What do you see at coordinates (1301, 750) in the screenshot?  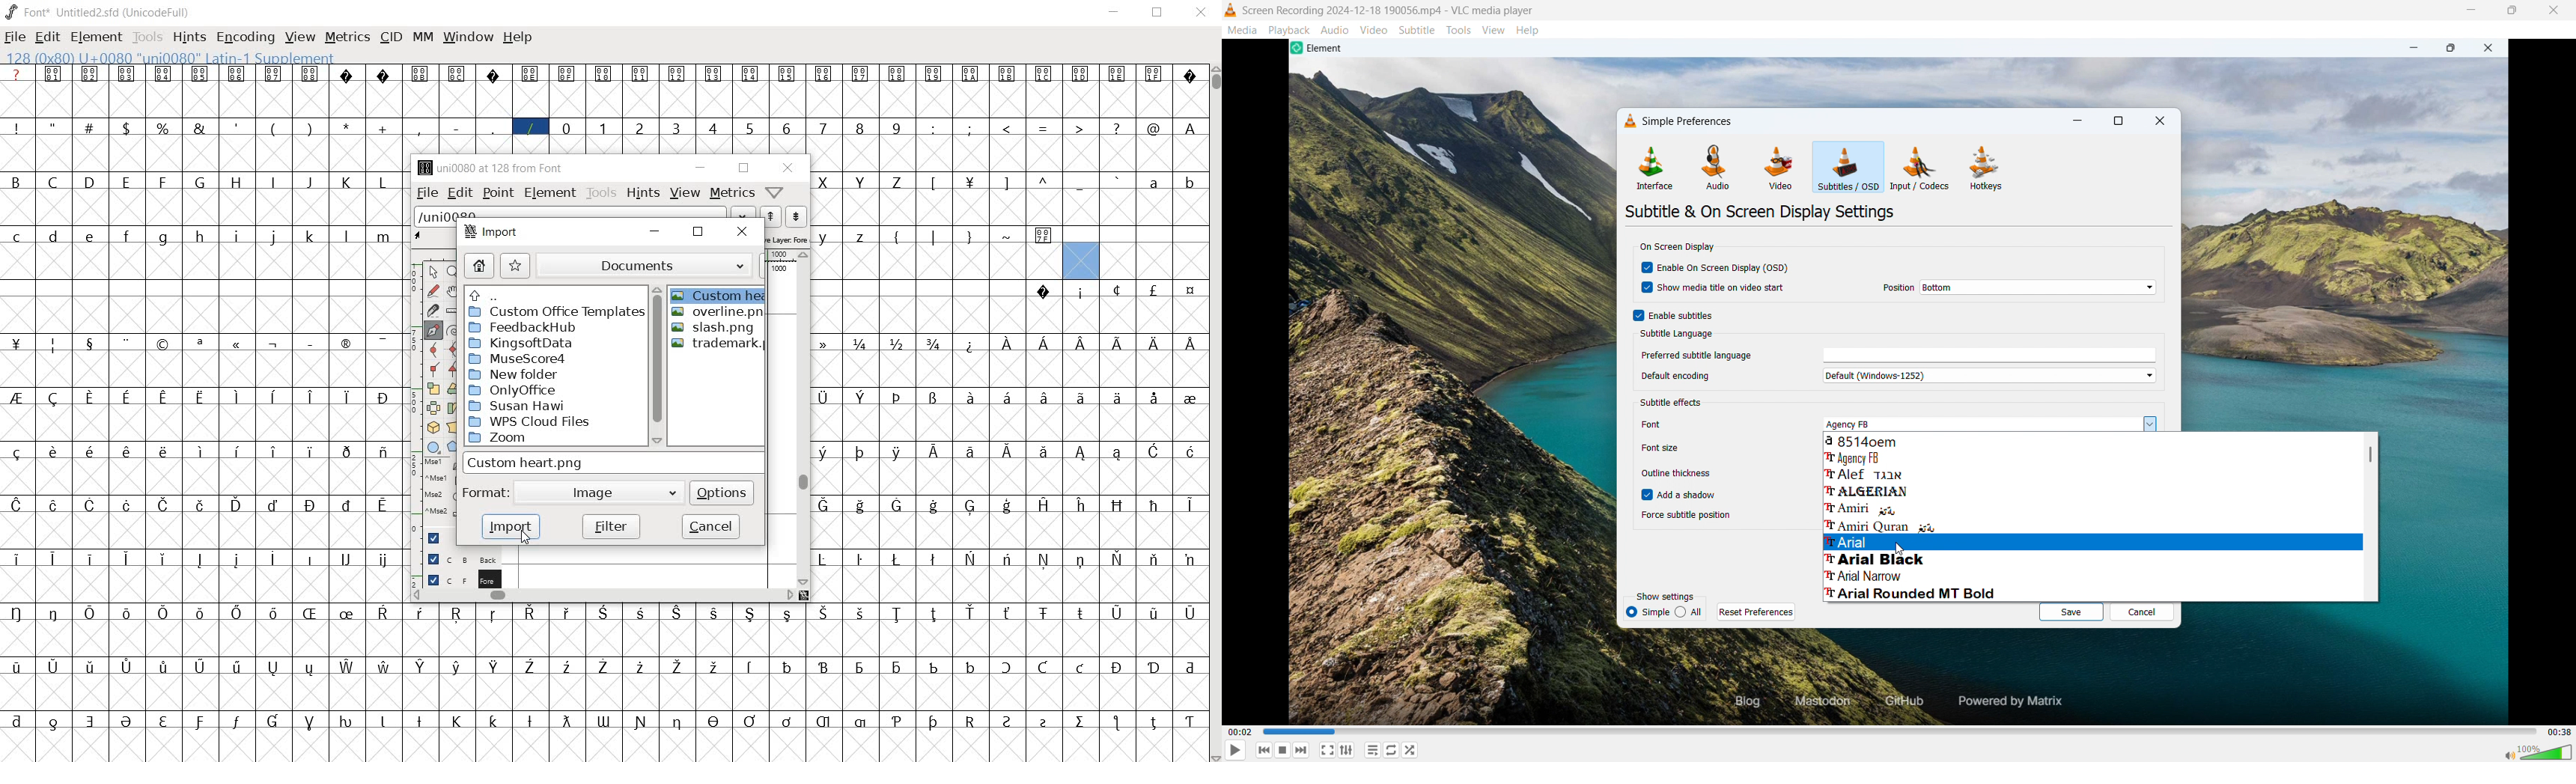 I see `forward or next media` at bounding box center [1301, 750].